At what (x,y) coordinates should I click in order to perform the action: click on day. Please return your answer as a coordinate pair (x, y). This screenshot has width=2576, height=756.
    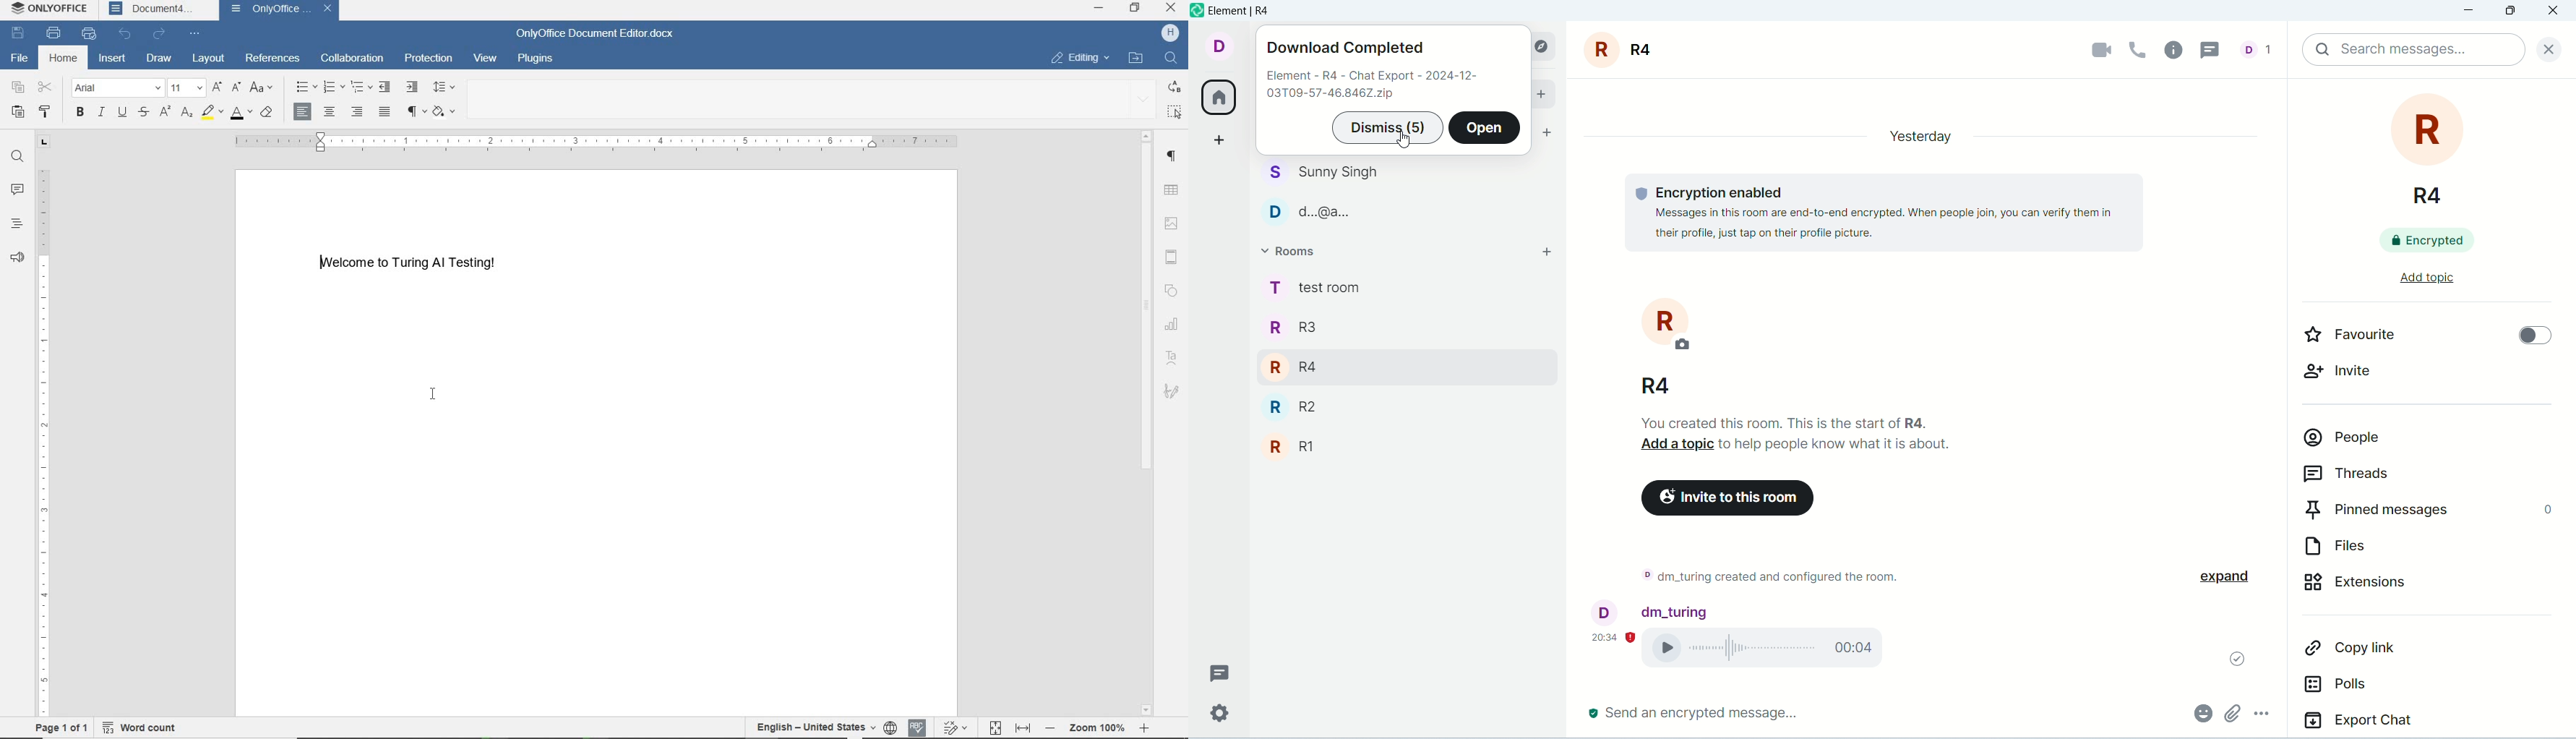
    Looking at the image, I should click on (1915, 135).